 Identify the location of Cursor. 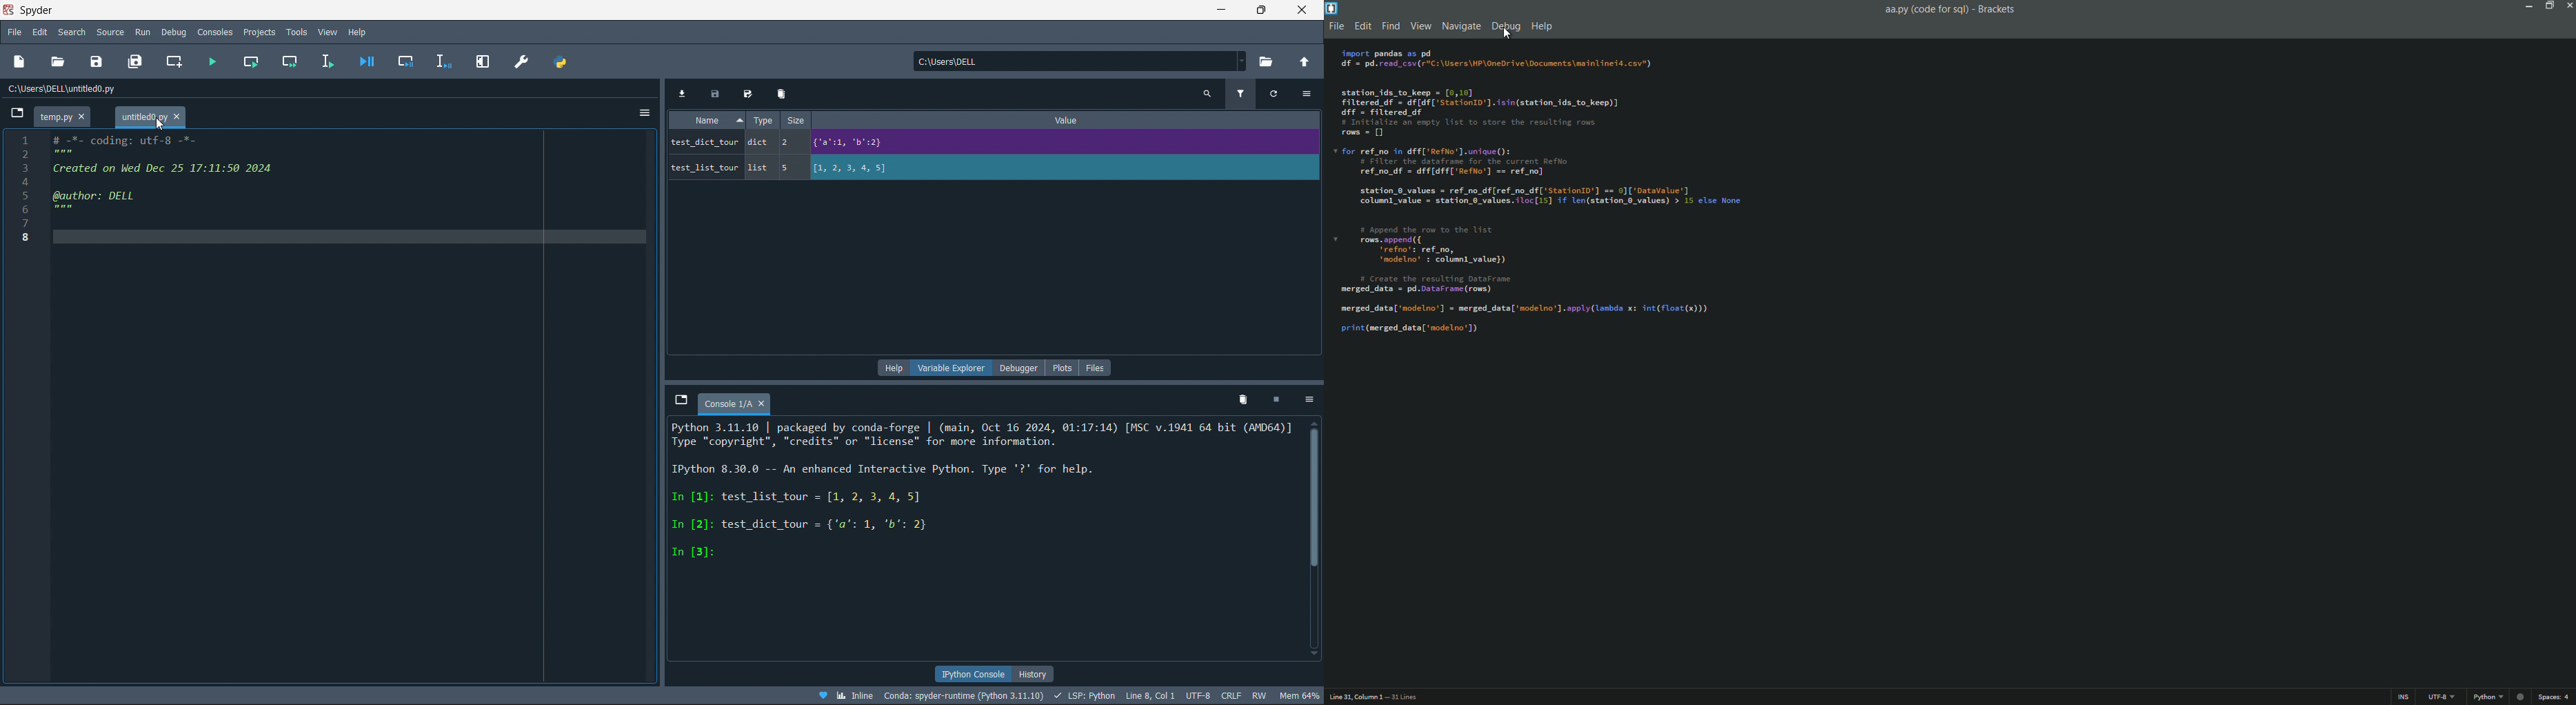
(159, 126).